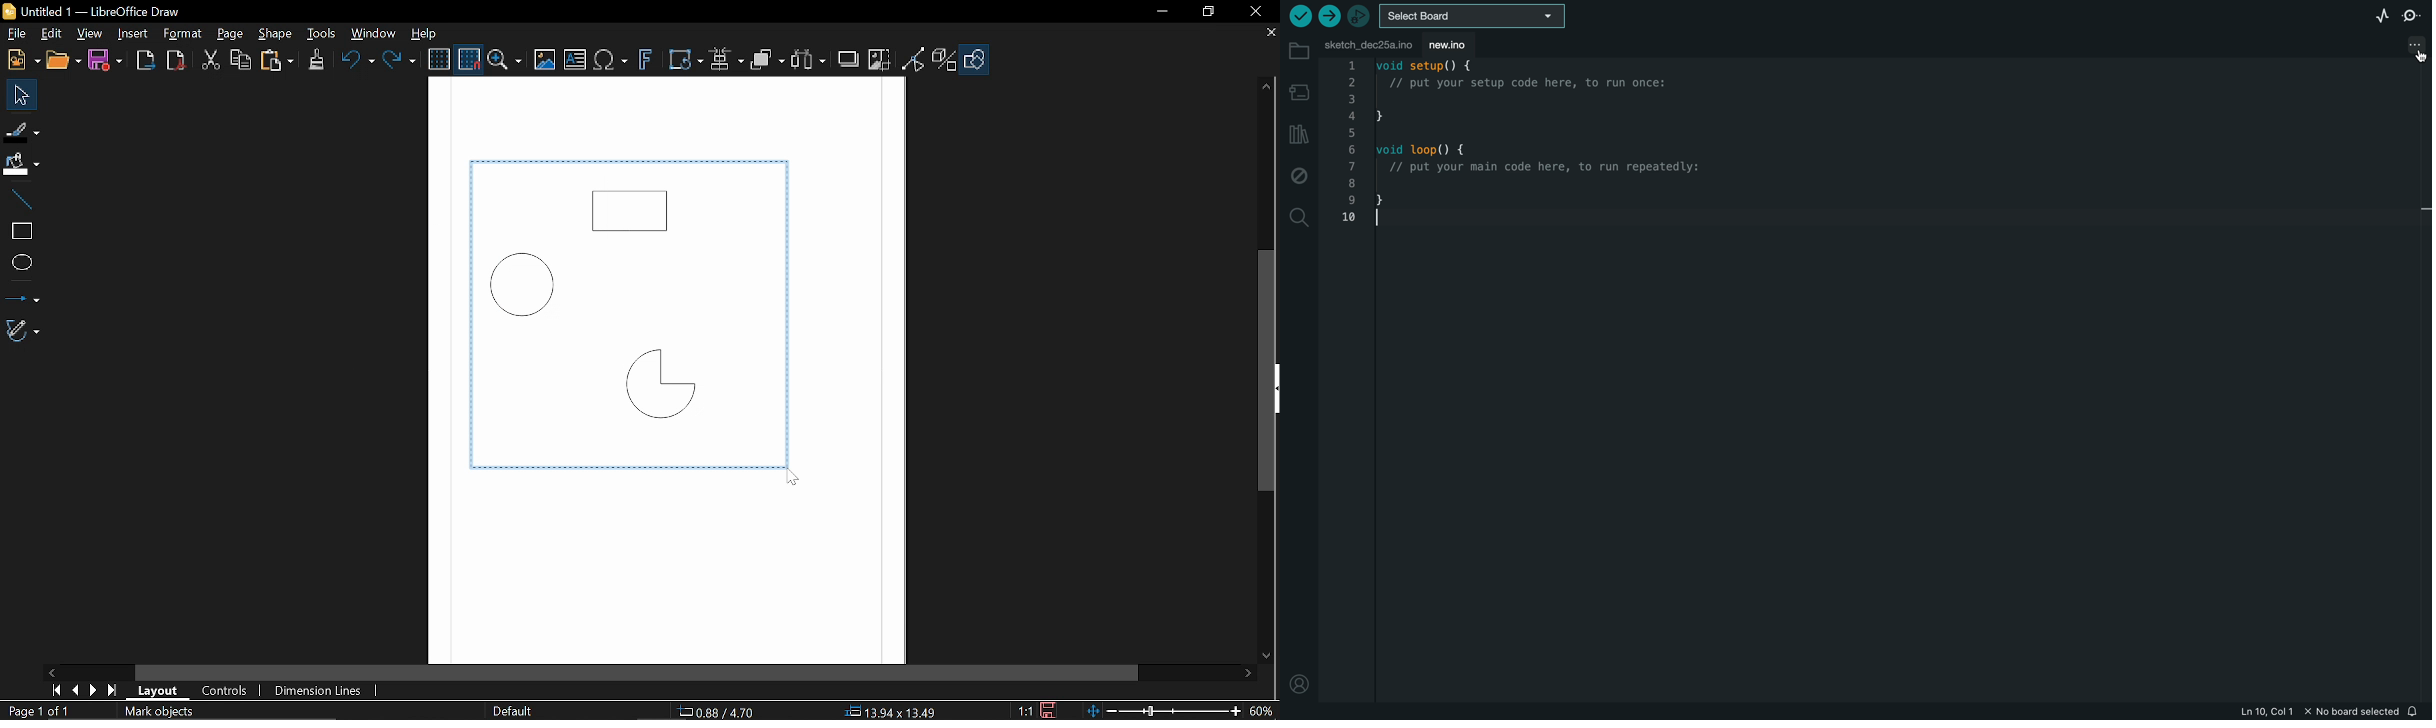 The width and height of the screenshot is (2436, 728). I want to click on Help, so click(421, 34).